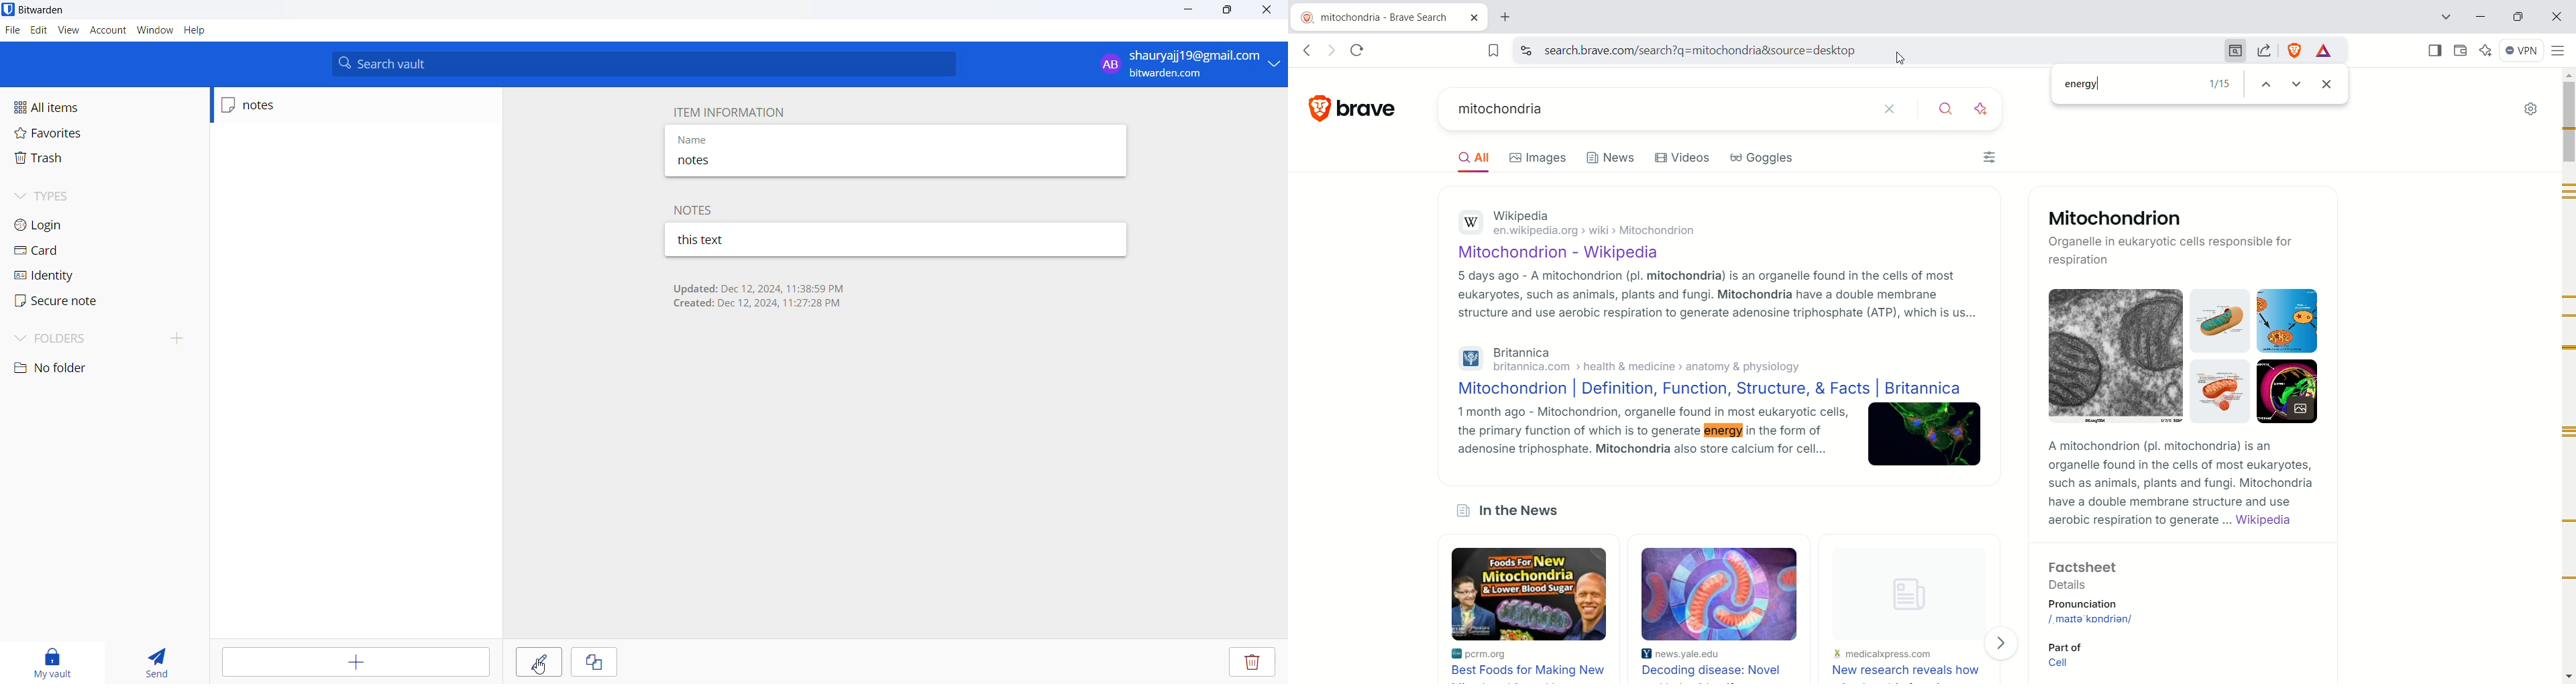 The width and height of the screenshot is (2576, 700). I want to click on wallet, so click(2461, 52).